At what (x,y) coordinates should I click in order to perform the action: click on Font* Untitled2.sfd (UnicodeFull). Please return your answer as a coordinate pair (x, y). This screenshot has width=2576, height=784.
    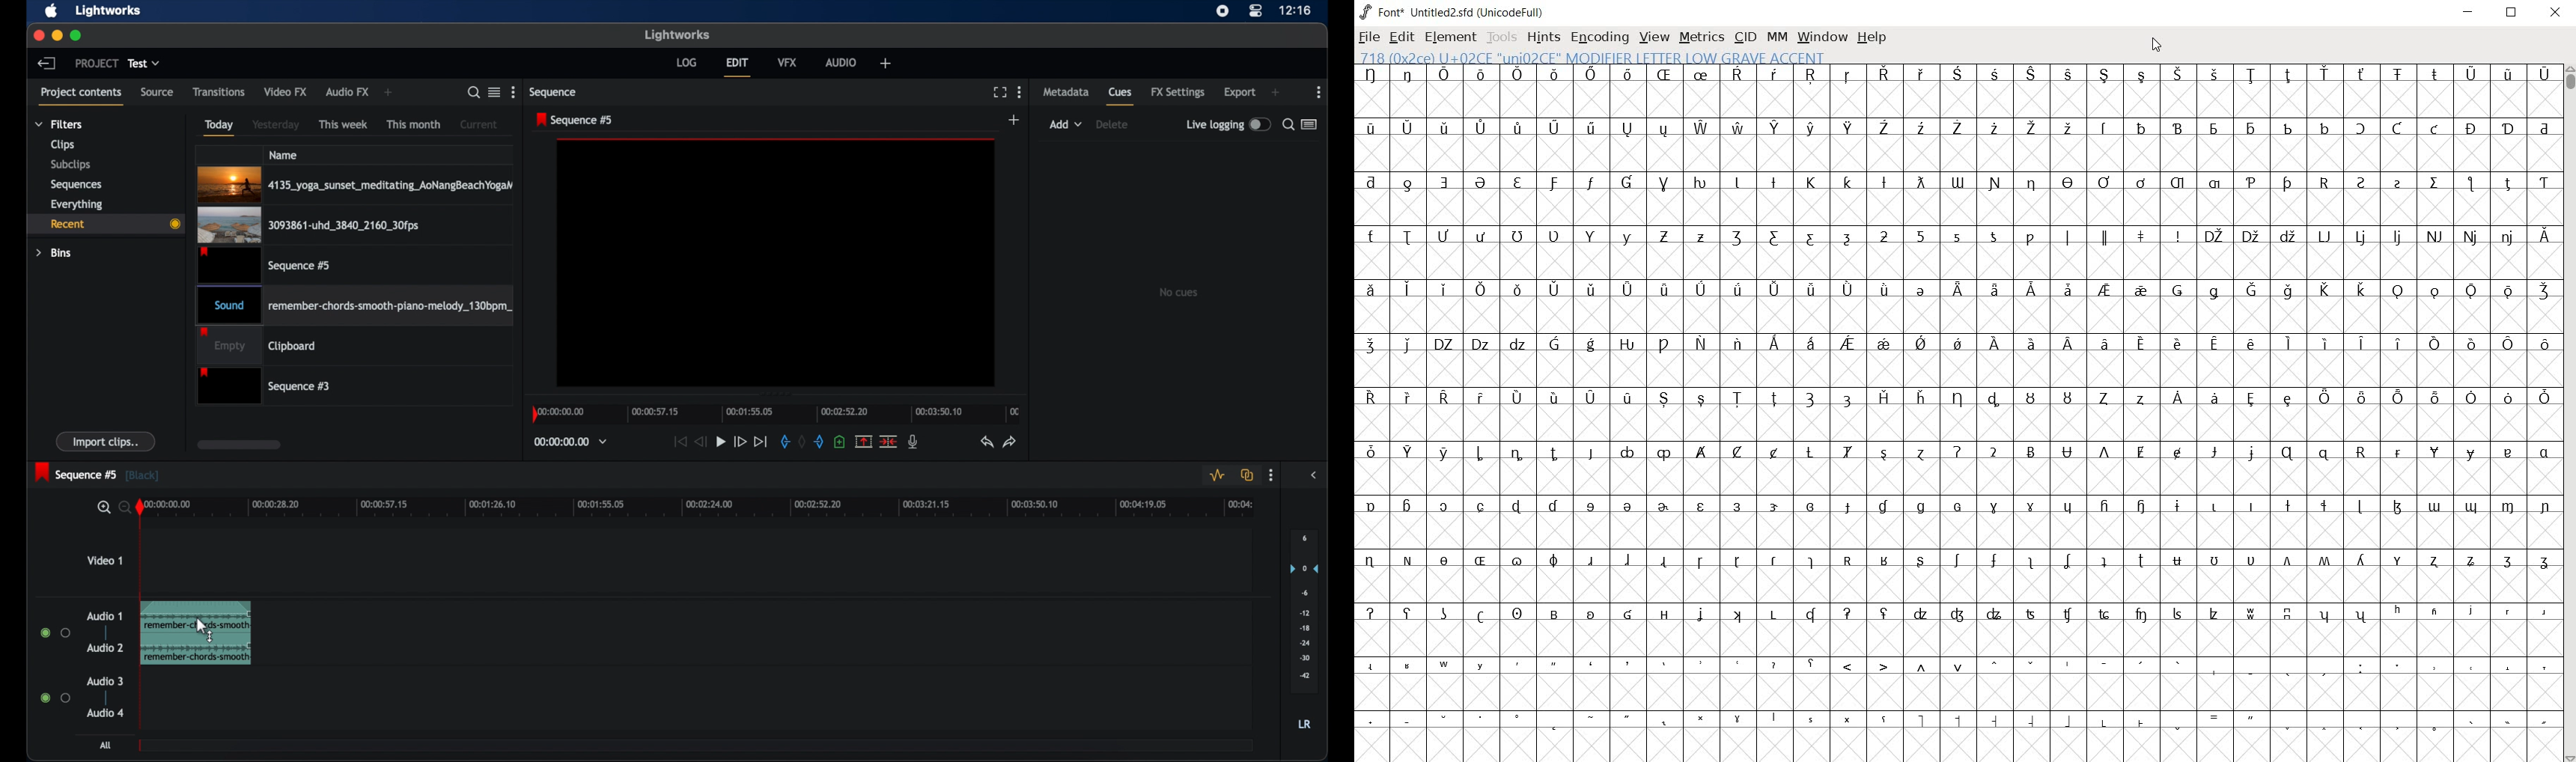
    Looking at the image, I should click on (1453, 13).